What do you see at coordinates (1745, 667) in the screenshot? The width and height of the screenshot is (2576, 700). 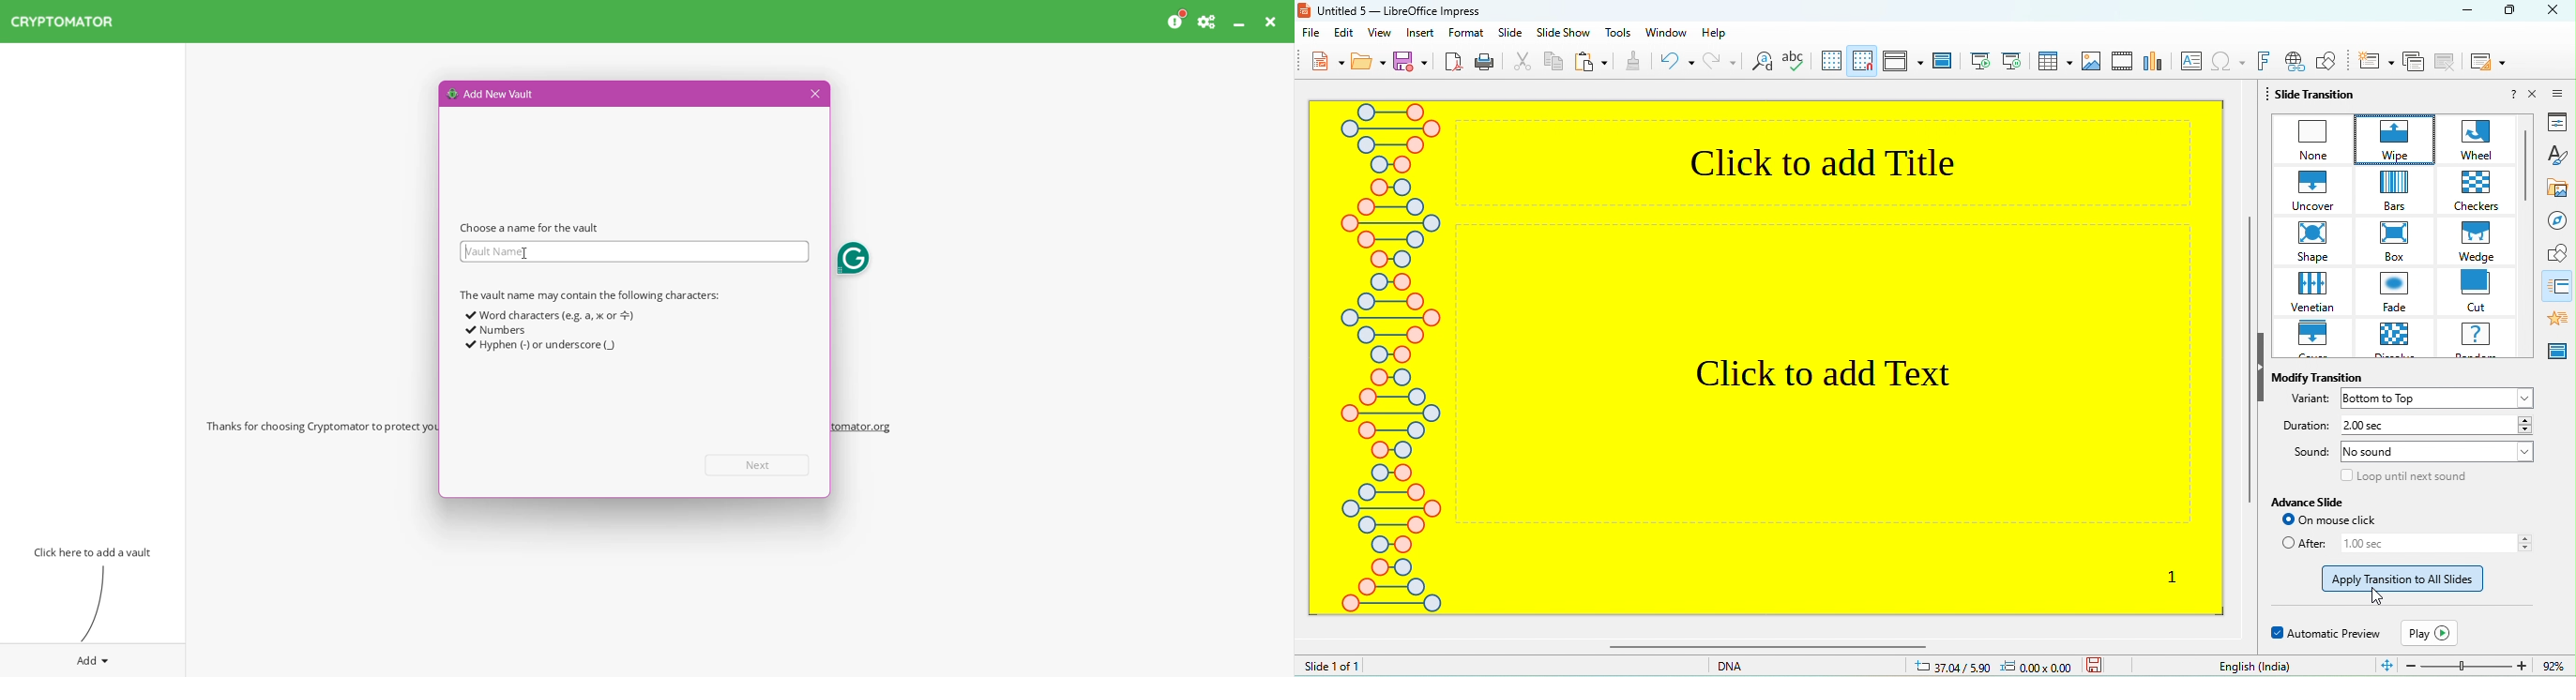 I see `dna` at bounding box center [1745, 667].